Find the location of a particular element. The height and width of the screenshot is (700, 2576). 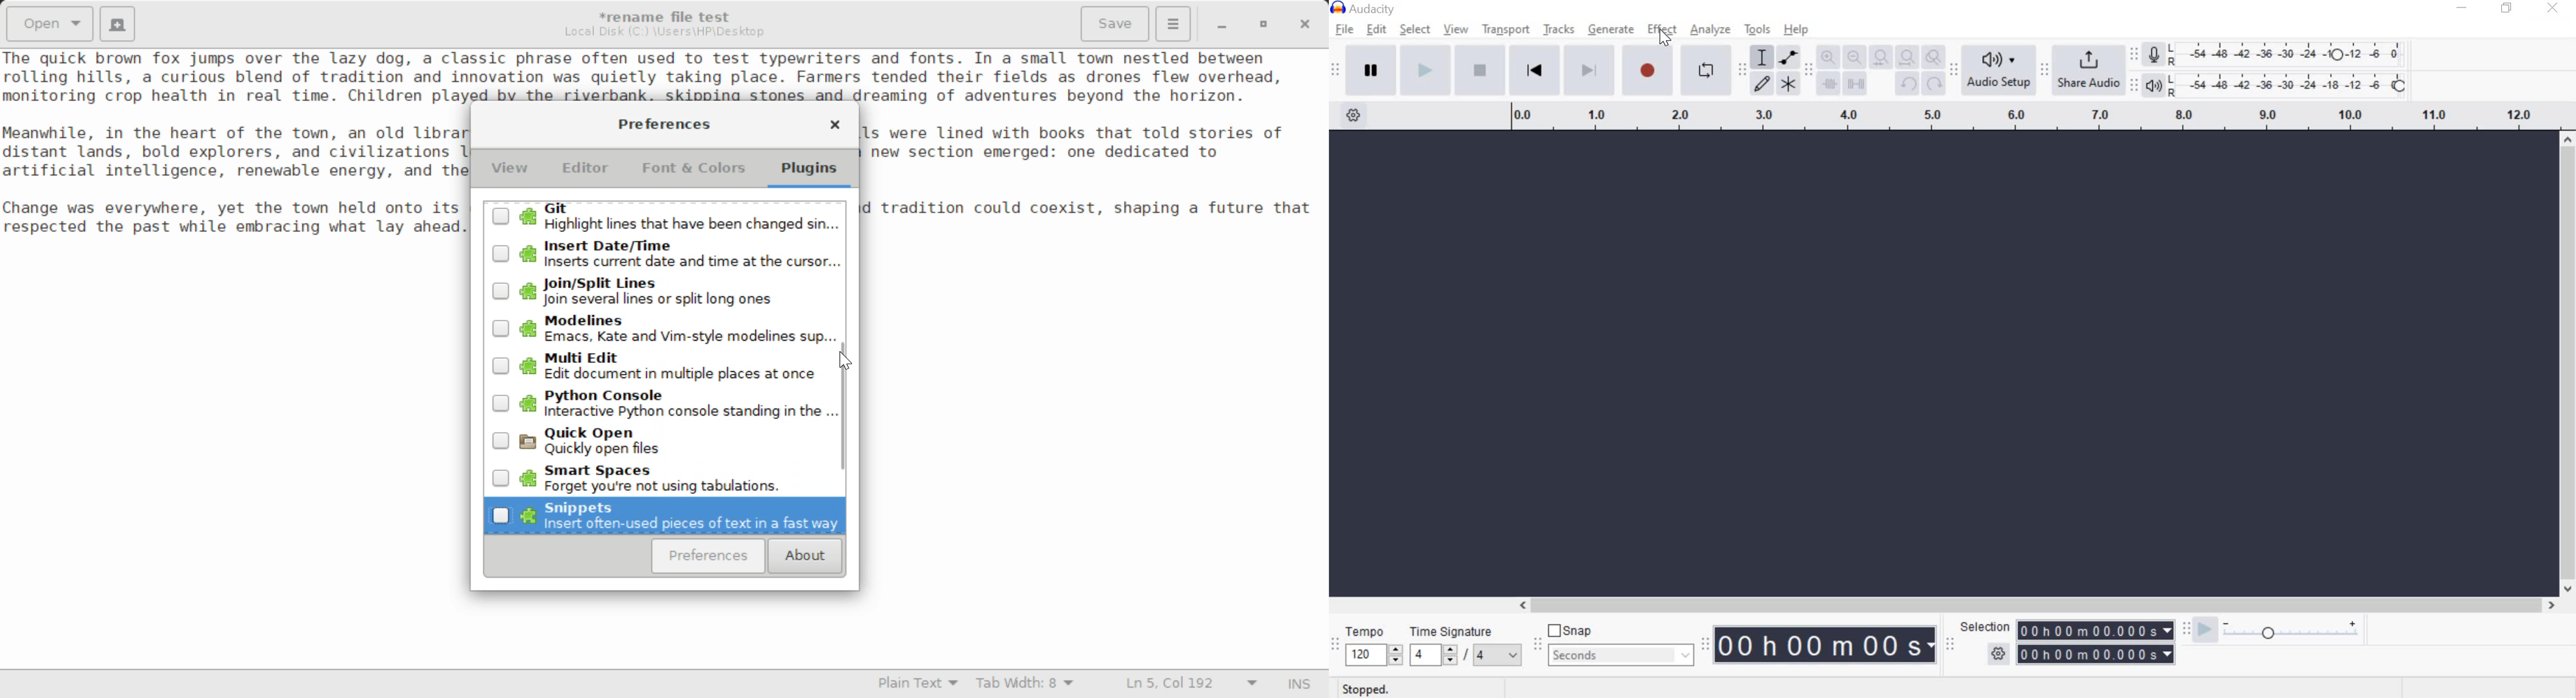

playback speed is located at coordinates (2207, 632).